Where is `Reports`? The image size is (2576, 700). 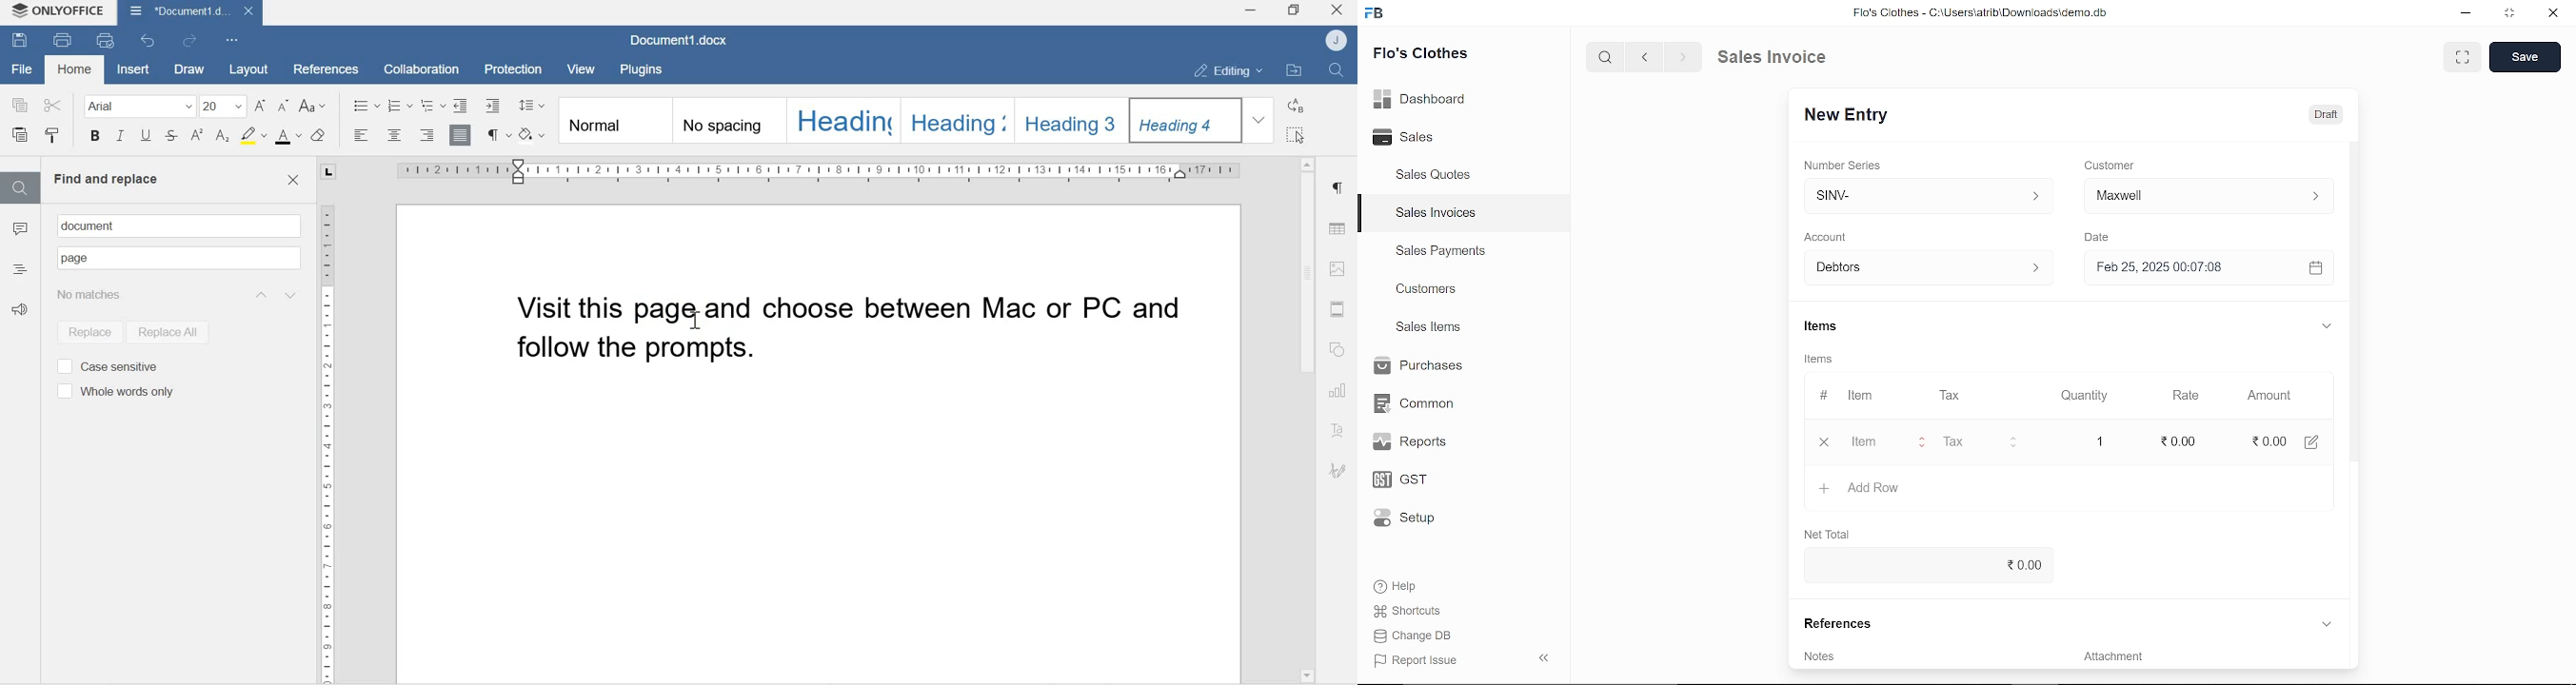 Reports is located at coordinates (1415, 442).